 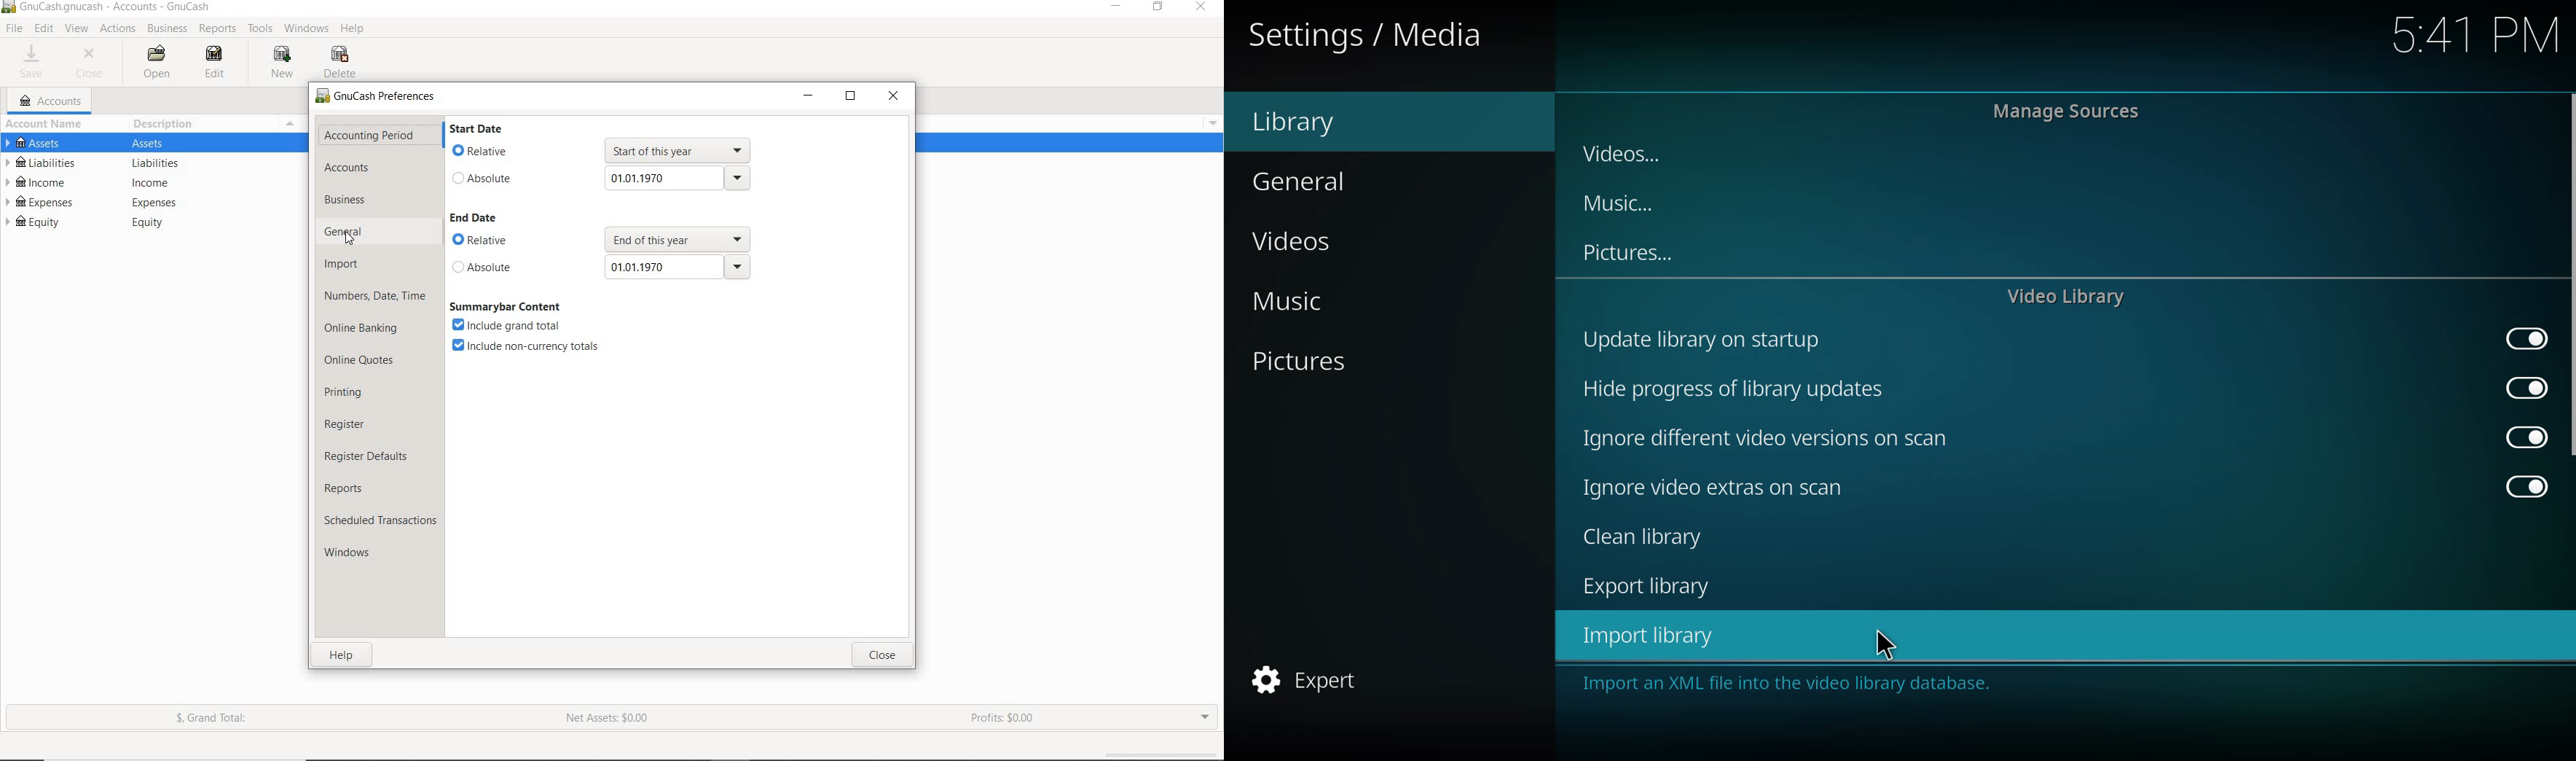 I want to click on import library, so click(x=1648, y=637).